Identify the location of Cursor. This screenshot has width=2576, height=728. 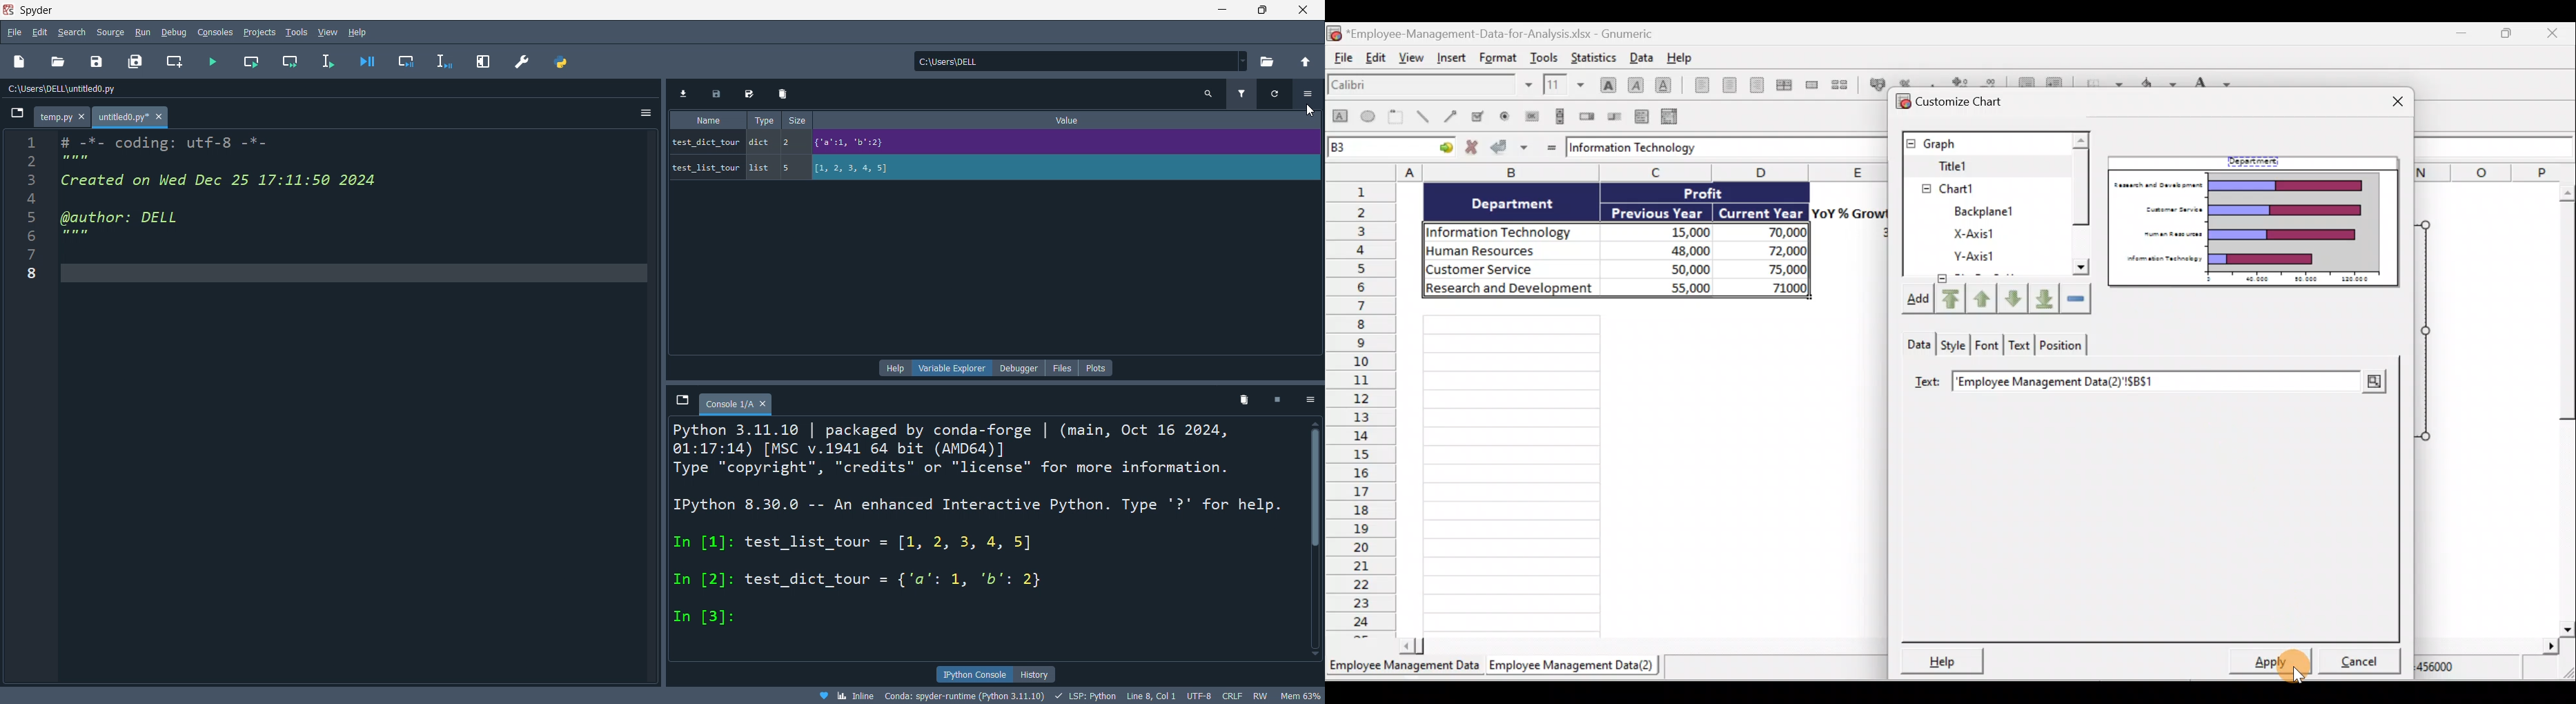
(2293, 662).